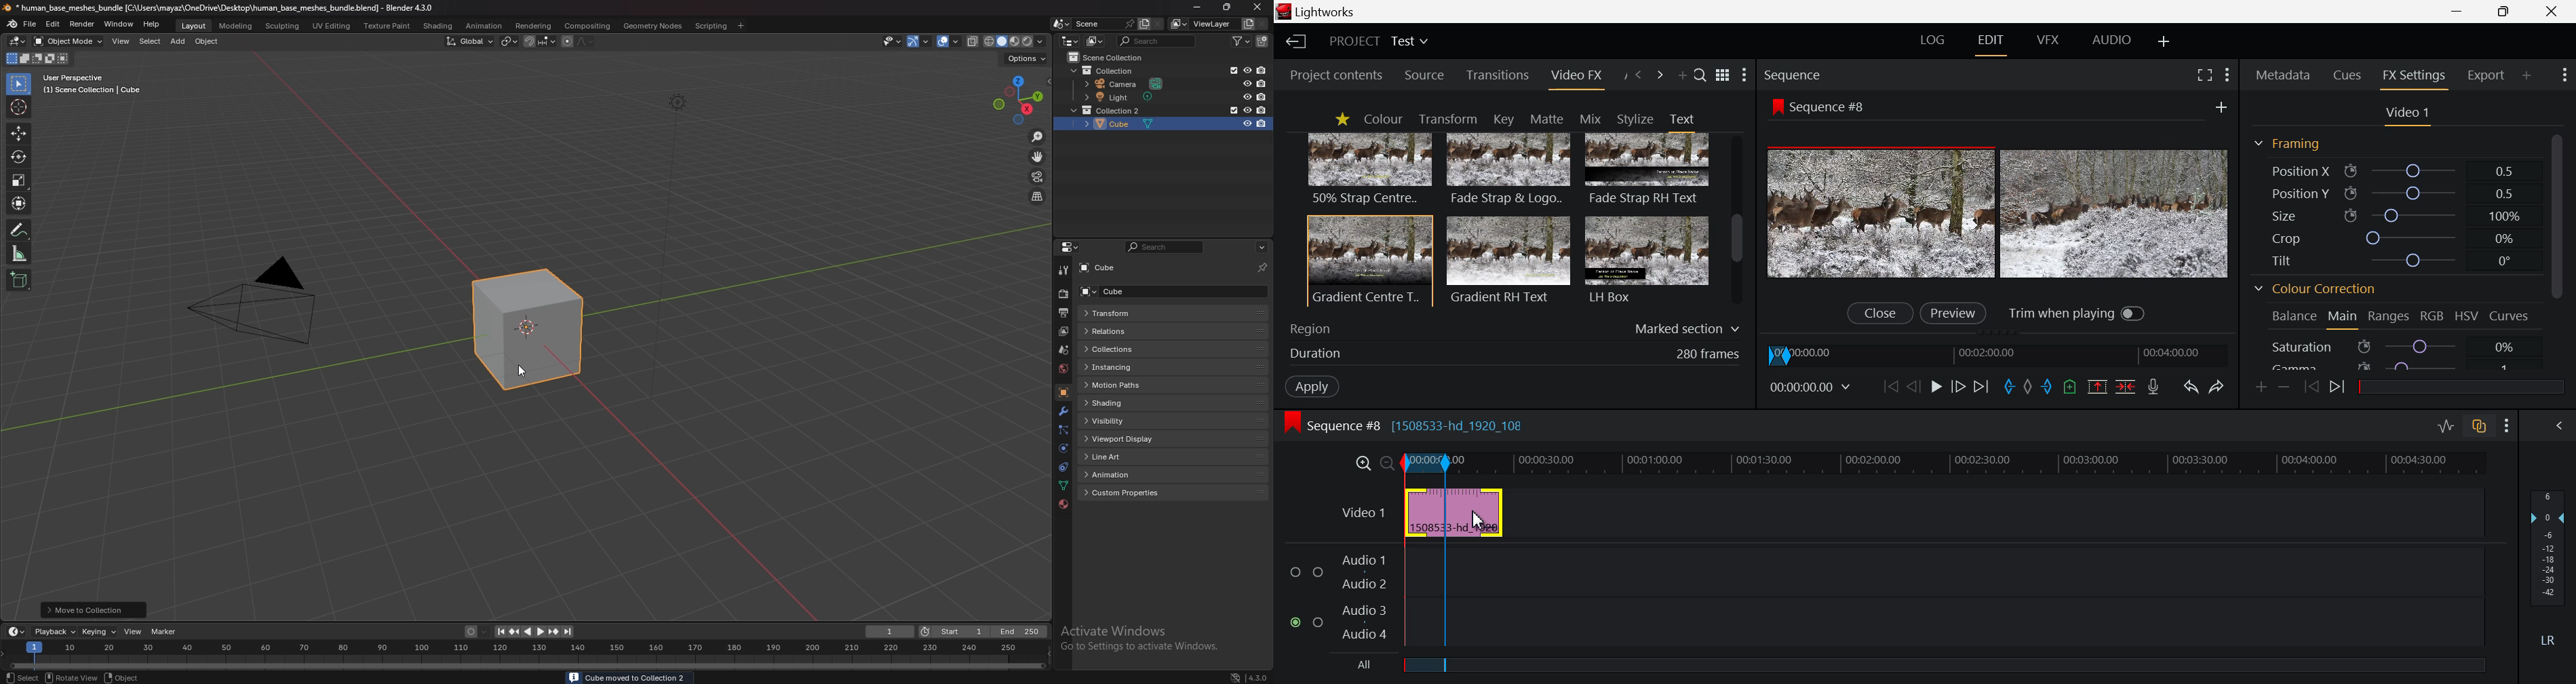  I want to click on cube, so click(1129, 291).